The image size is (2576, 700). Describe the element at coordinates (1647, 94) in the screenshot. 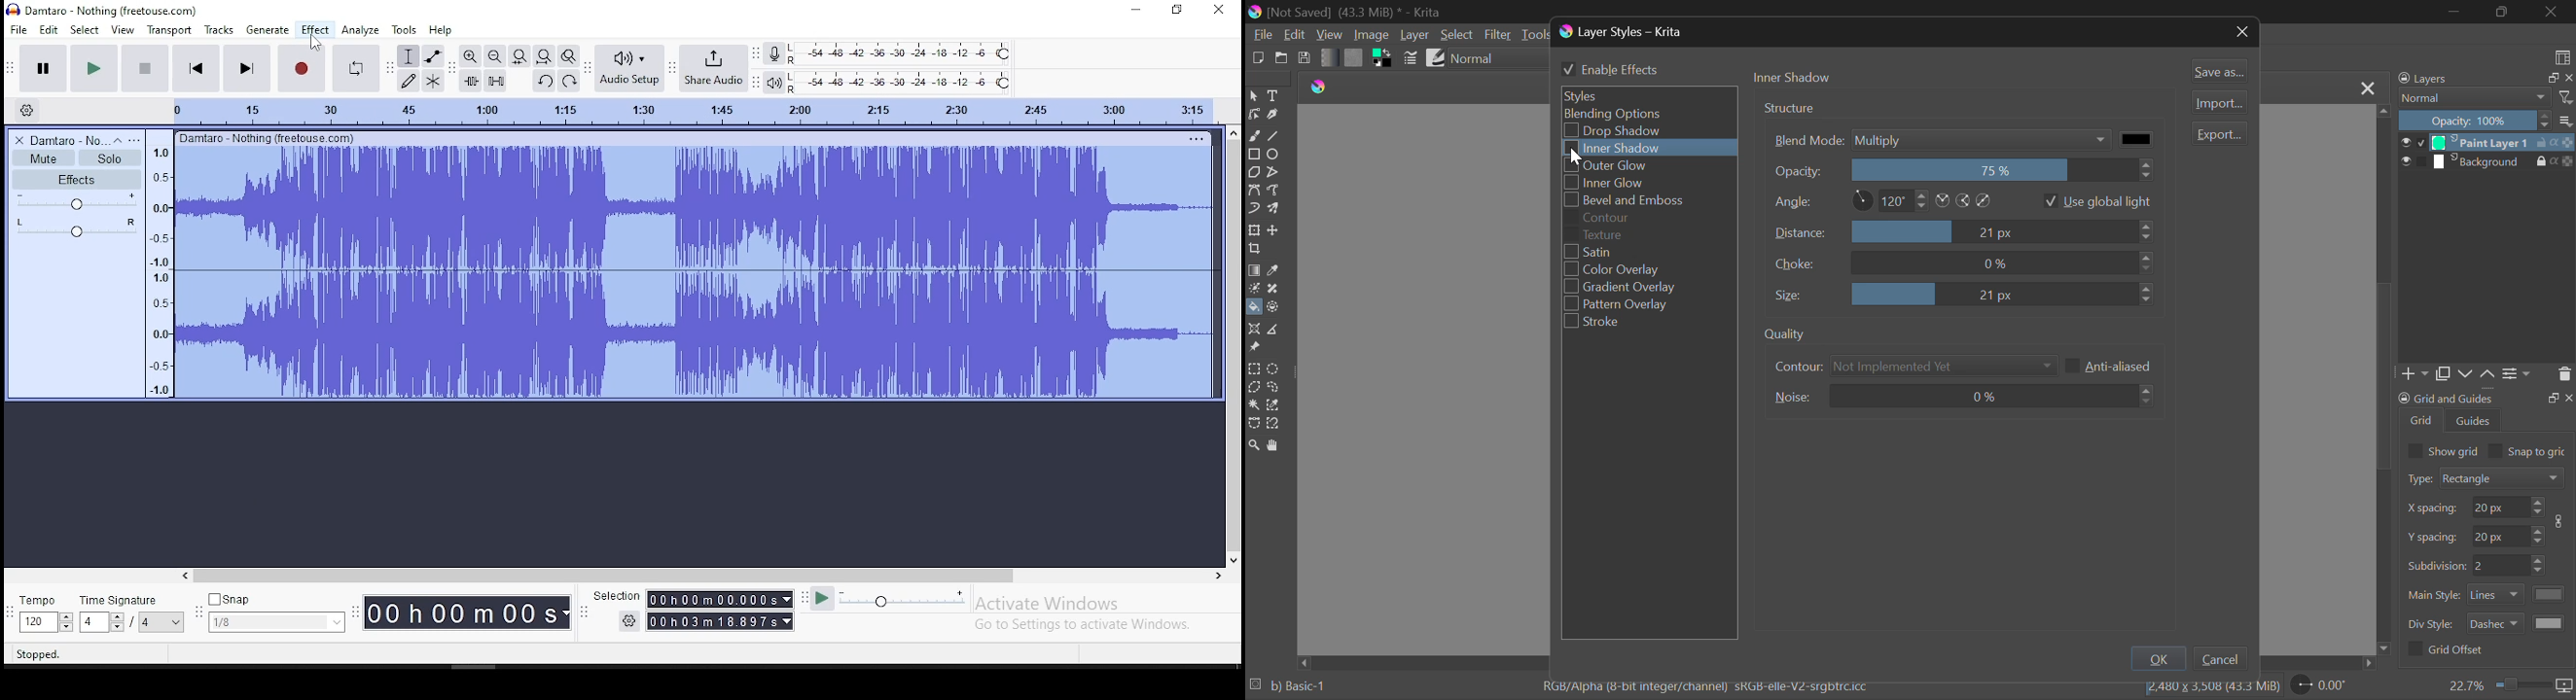

I see `Styles` at that location.